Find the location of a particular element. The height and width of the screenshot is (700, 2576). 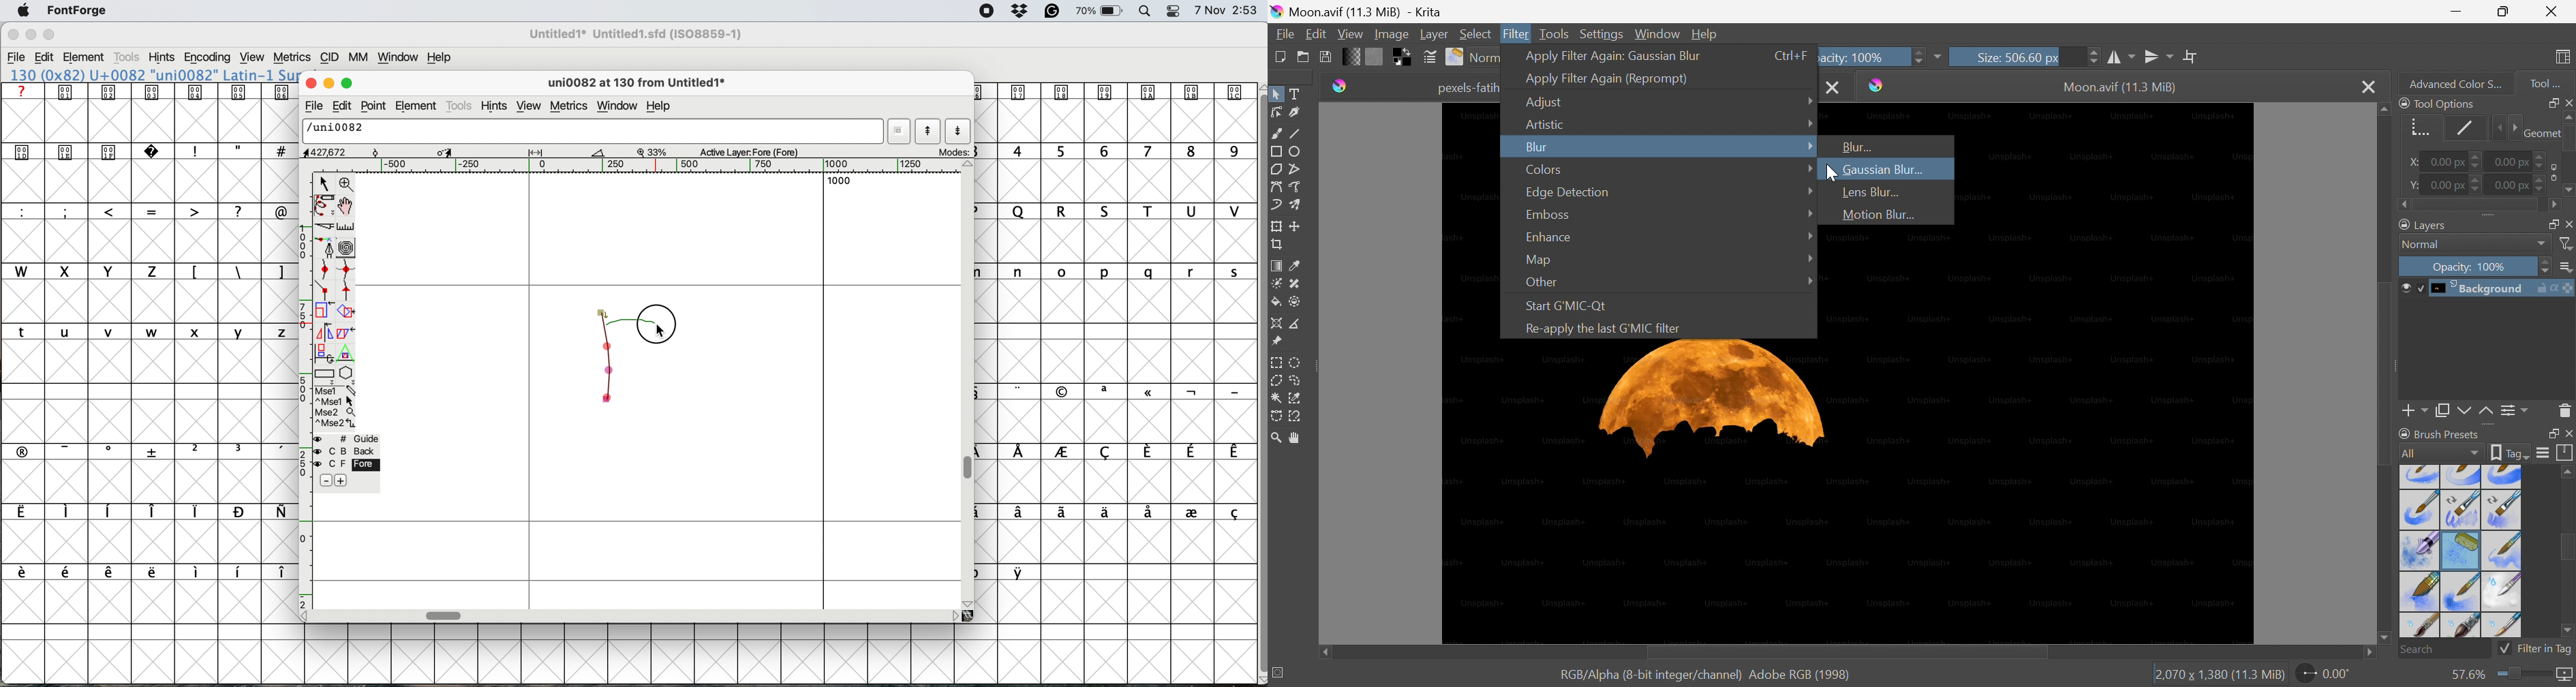

date and time is located at coordinates (1226, 11).